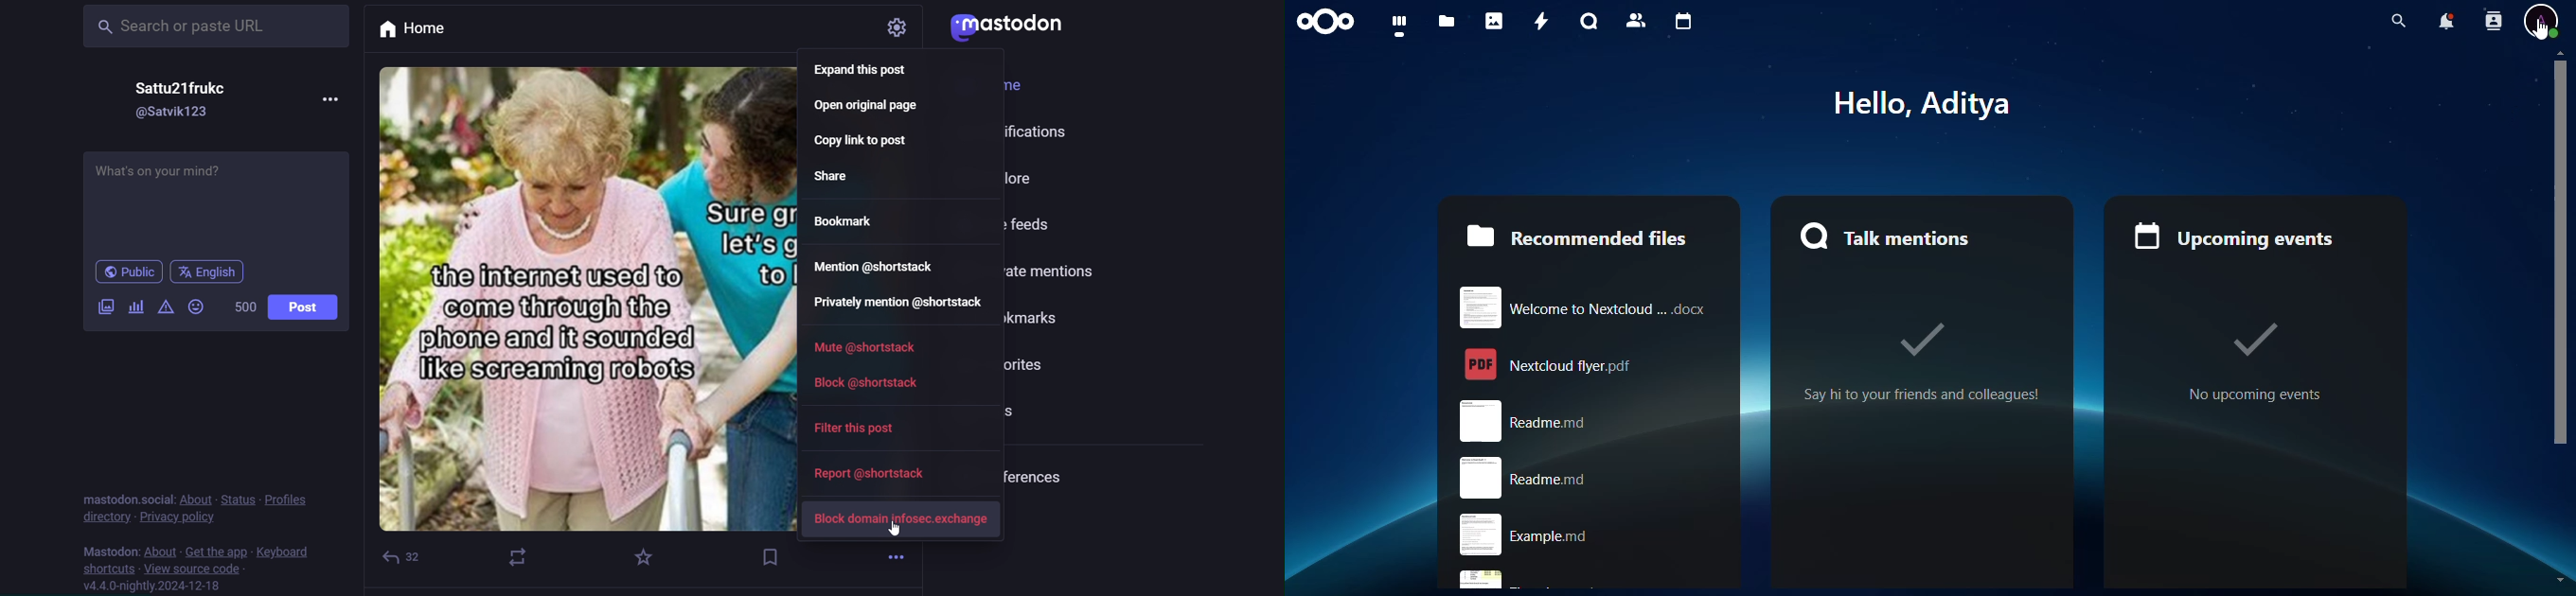 Image resolution: width=2576 pixels, height=616 pixels. What do you see at coordinates (2543, 22) in the screenshot?
I see `profile` at bounding box center [2543, 22].